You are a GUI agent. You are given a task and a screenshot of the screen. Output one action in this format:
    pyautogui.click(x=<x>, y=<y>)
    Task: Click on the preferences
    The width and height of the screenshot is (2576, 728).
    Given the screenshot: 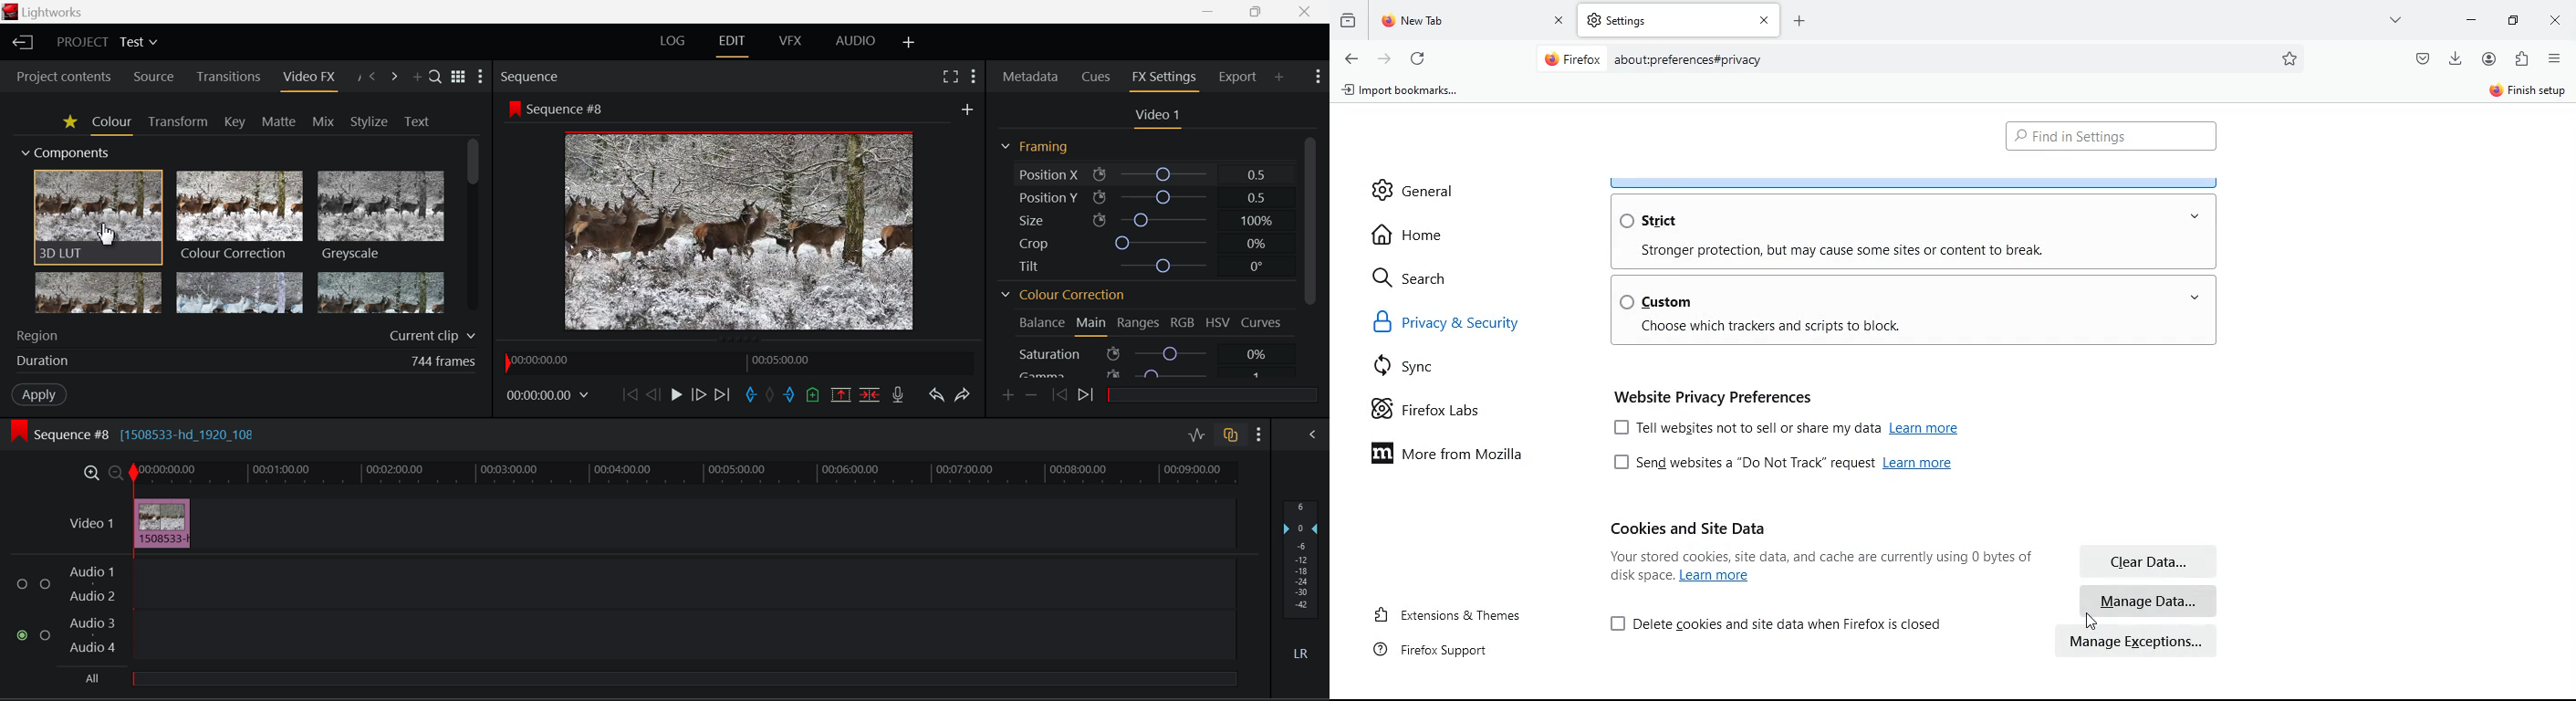 What is the action you would take?
    pyautogui.click(x=2291, y=58)
    